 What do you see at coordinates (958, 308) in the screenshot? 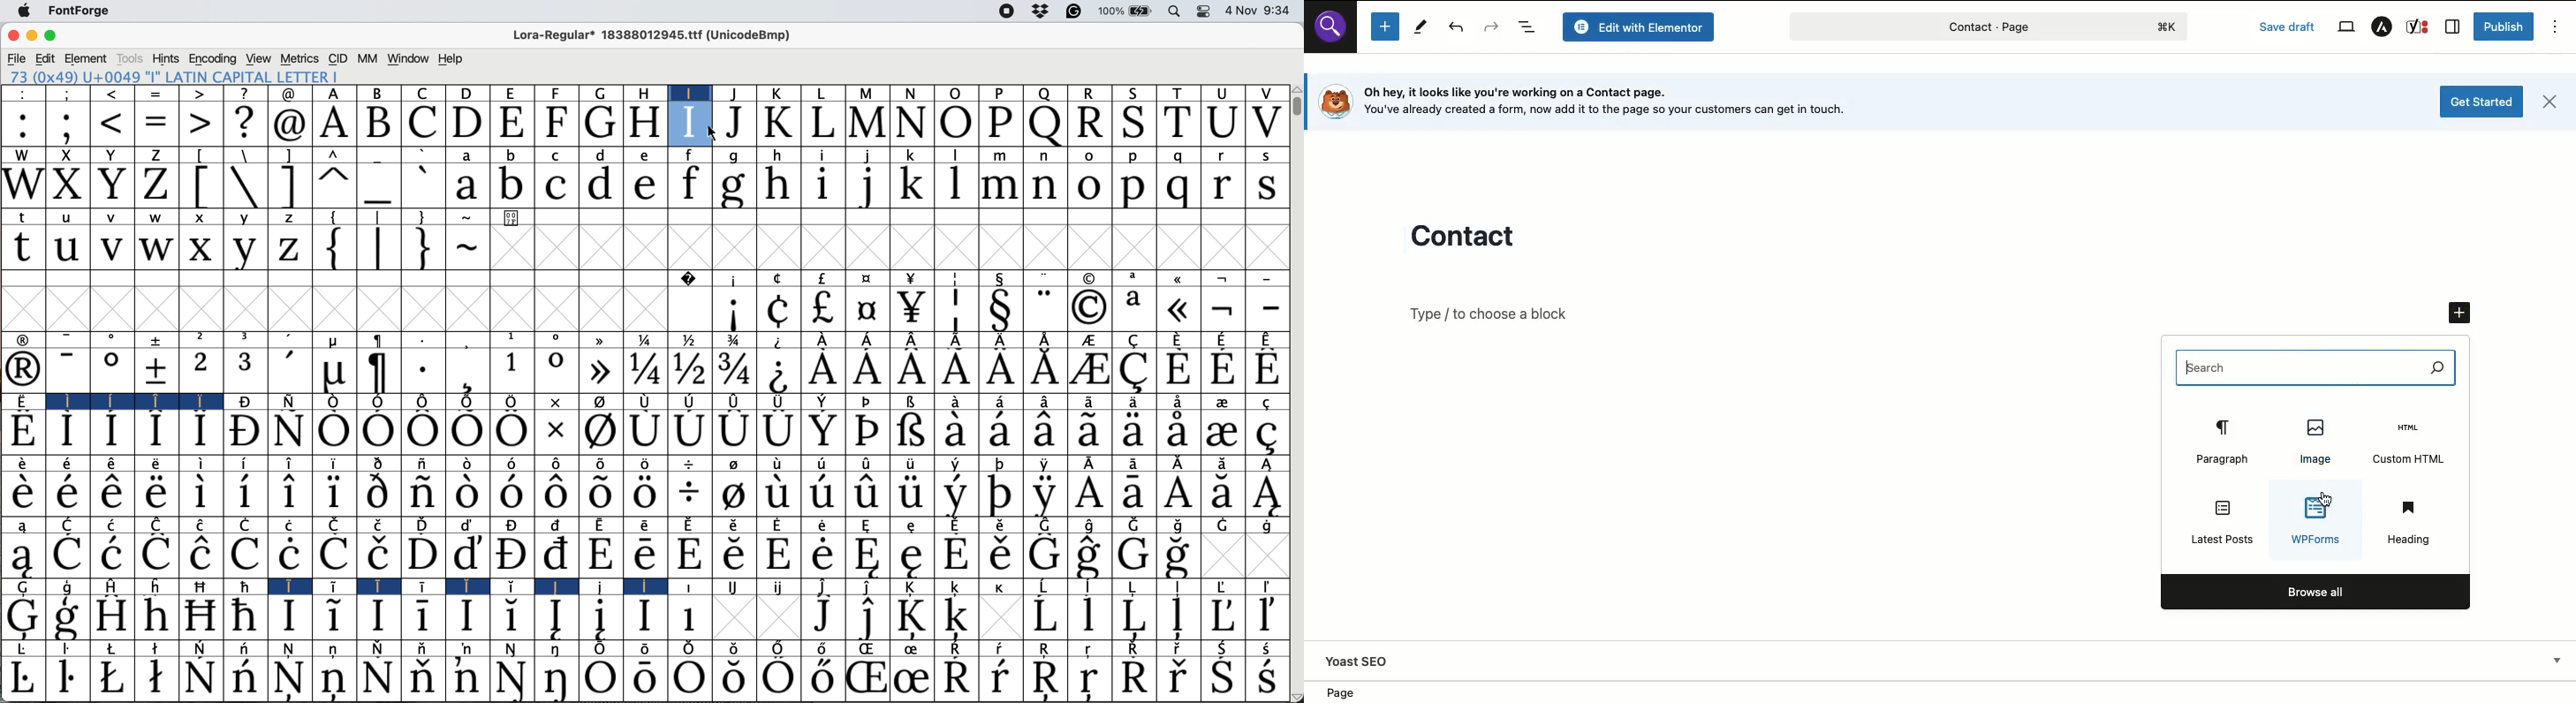
I see `Symbol` at bounding box center [958, 308].